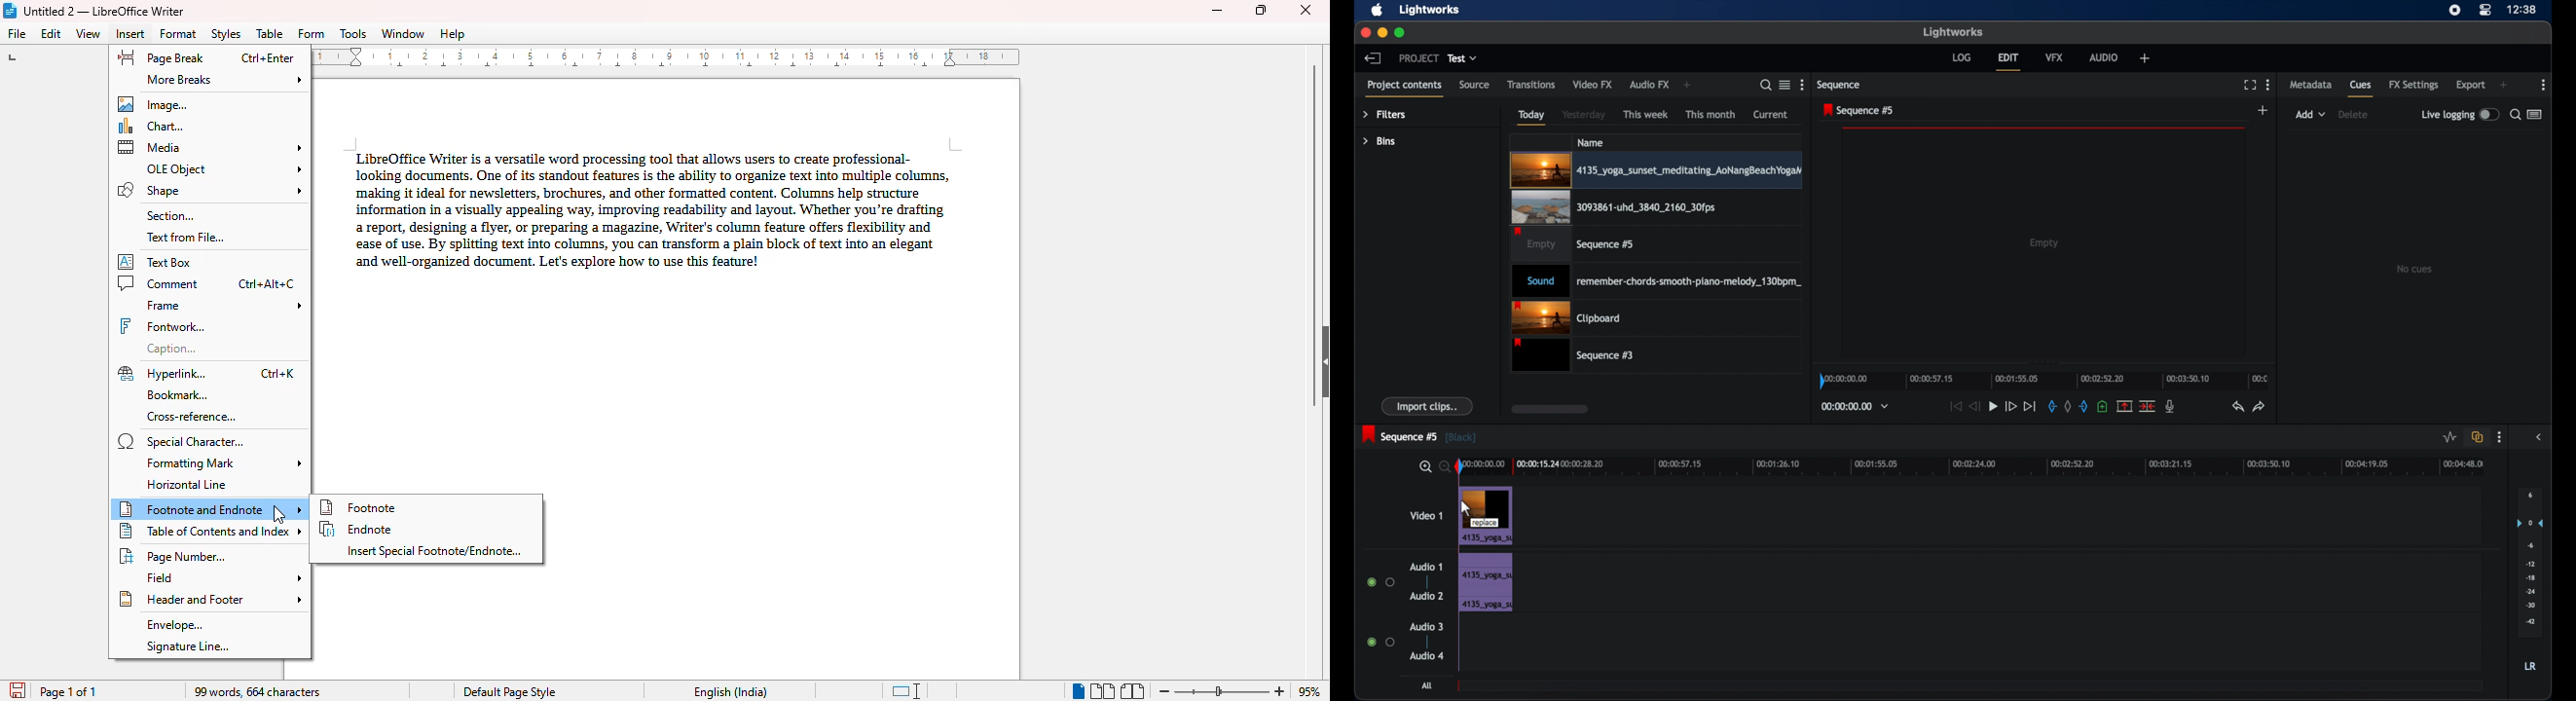 This screenshot has width=2576, height=728. What do you see at coordinates (357, 529) in the screenshot?
I see `endnote` at bounding box center [357, 529].